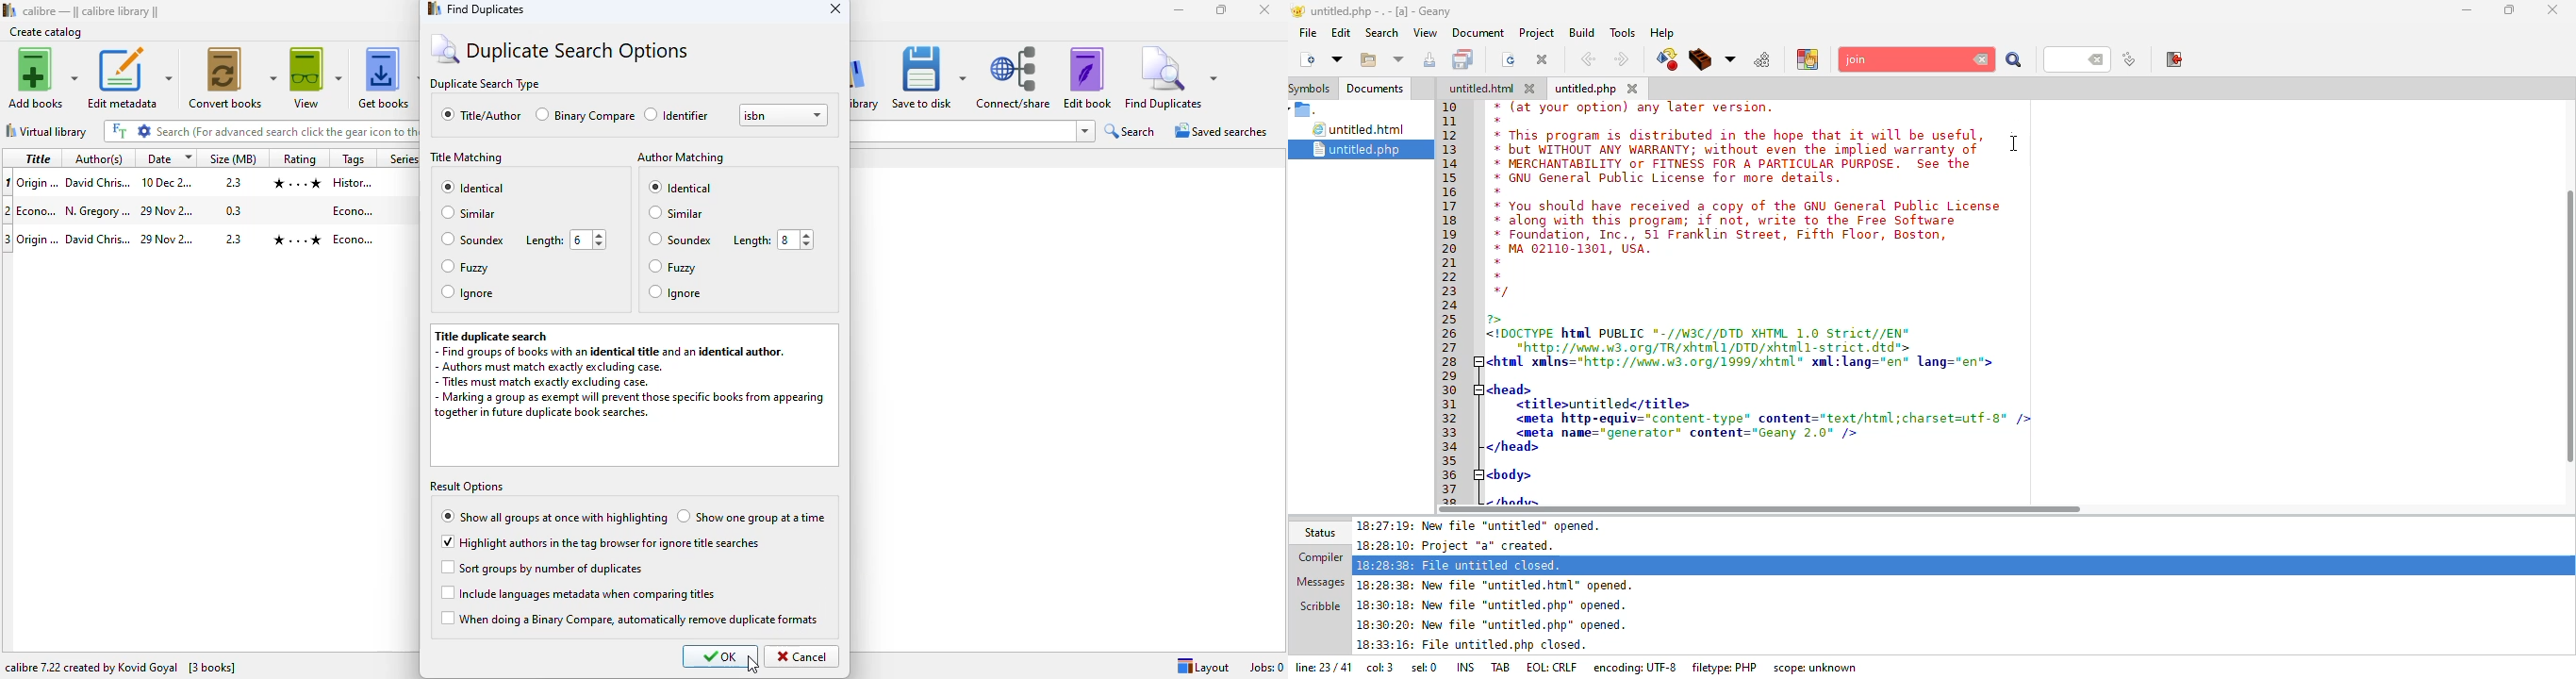 This screenshot has height=700, width=2576. Describe the element at coordinates (1263, 665) in the screenshot. I see `Jobs: 0` at that location.